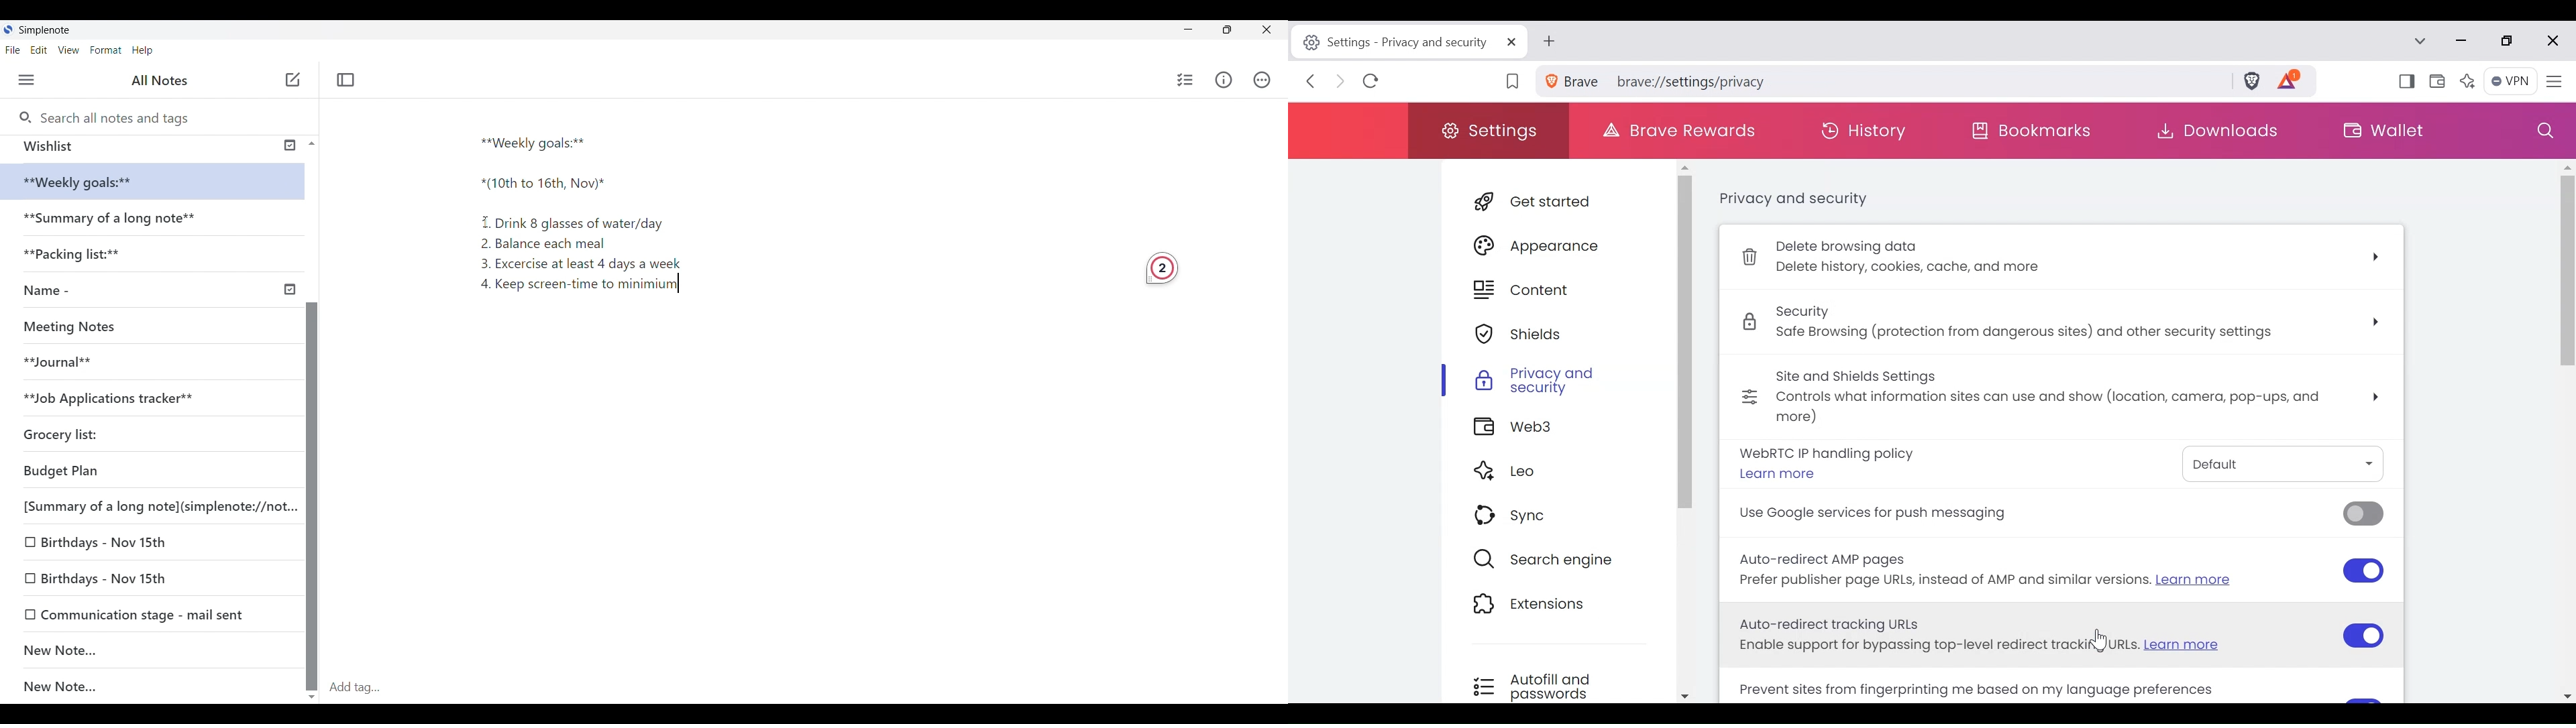 This screenshot has width=2576, height=728. Describe the element at coordinates (539, 141) in the screenshot. I see `**Weekly goals:**` at that location.